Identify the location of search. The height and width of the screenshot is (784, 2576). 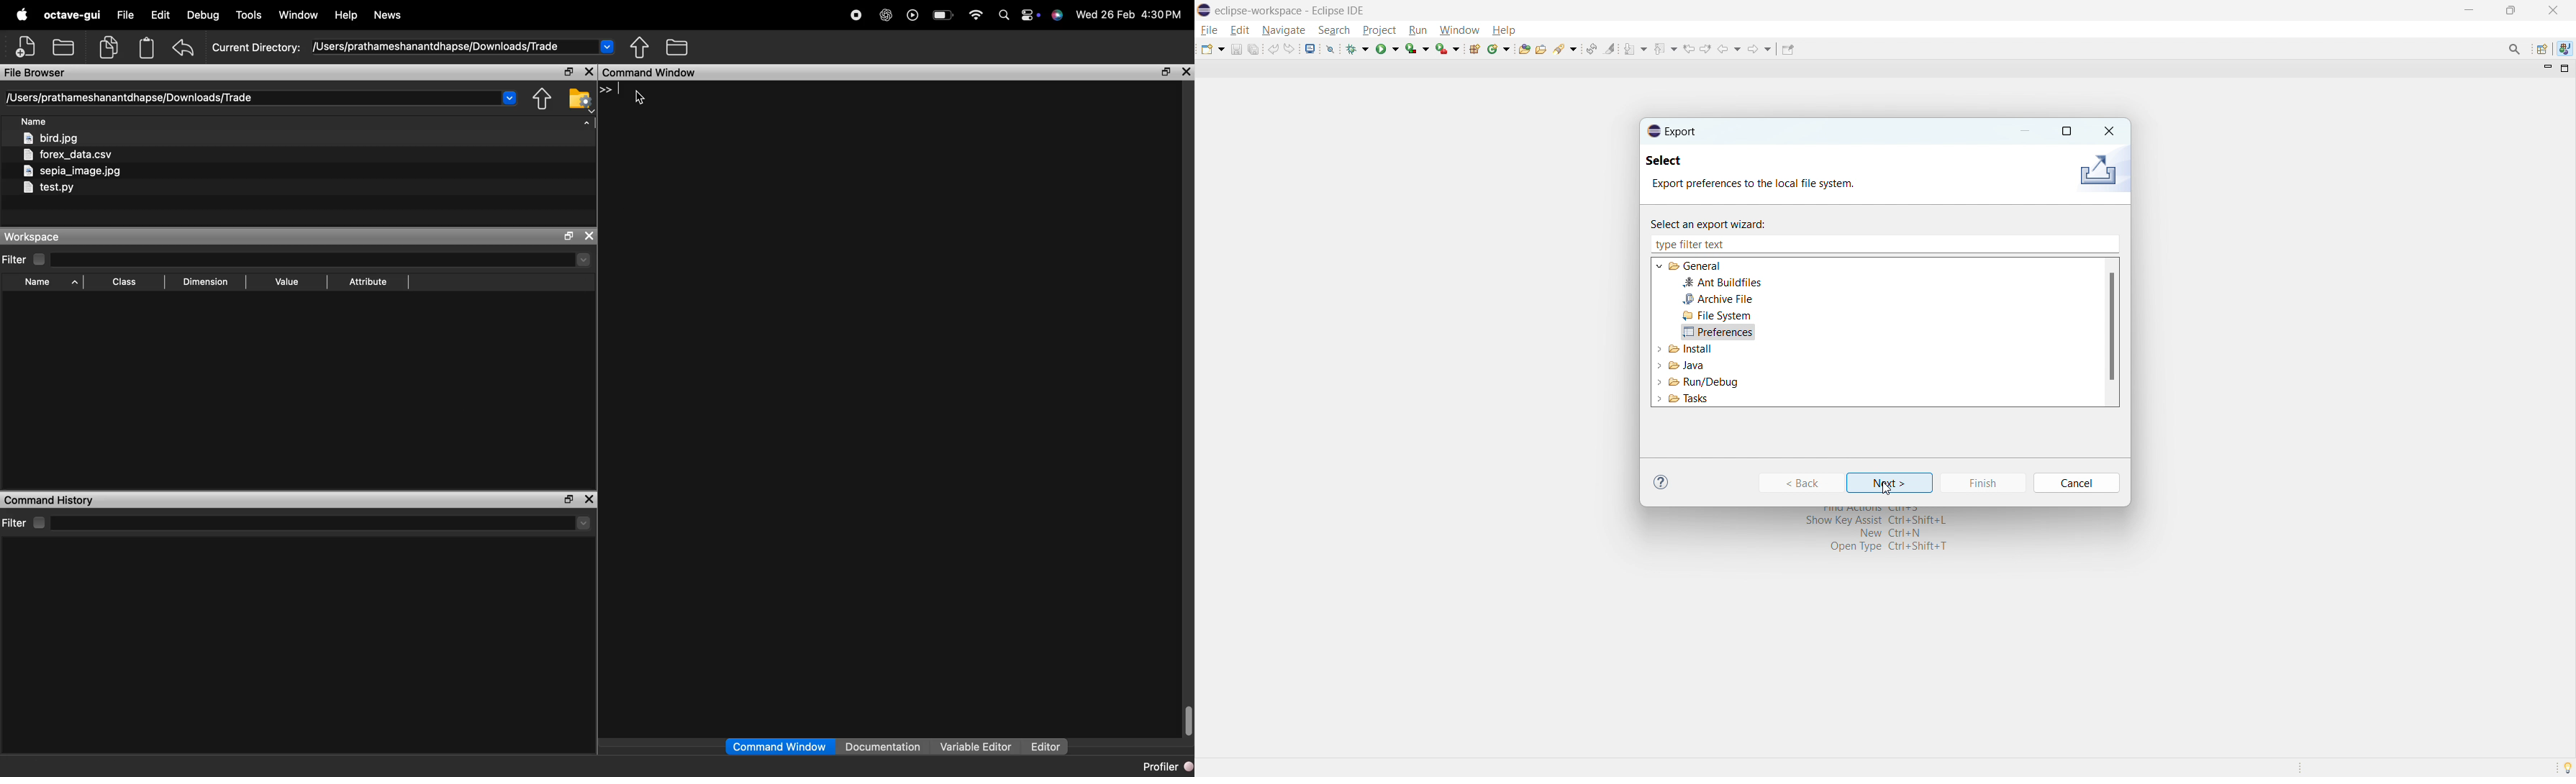
(1566, 47).